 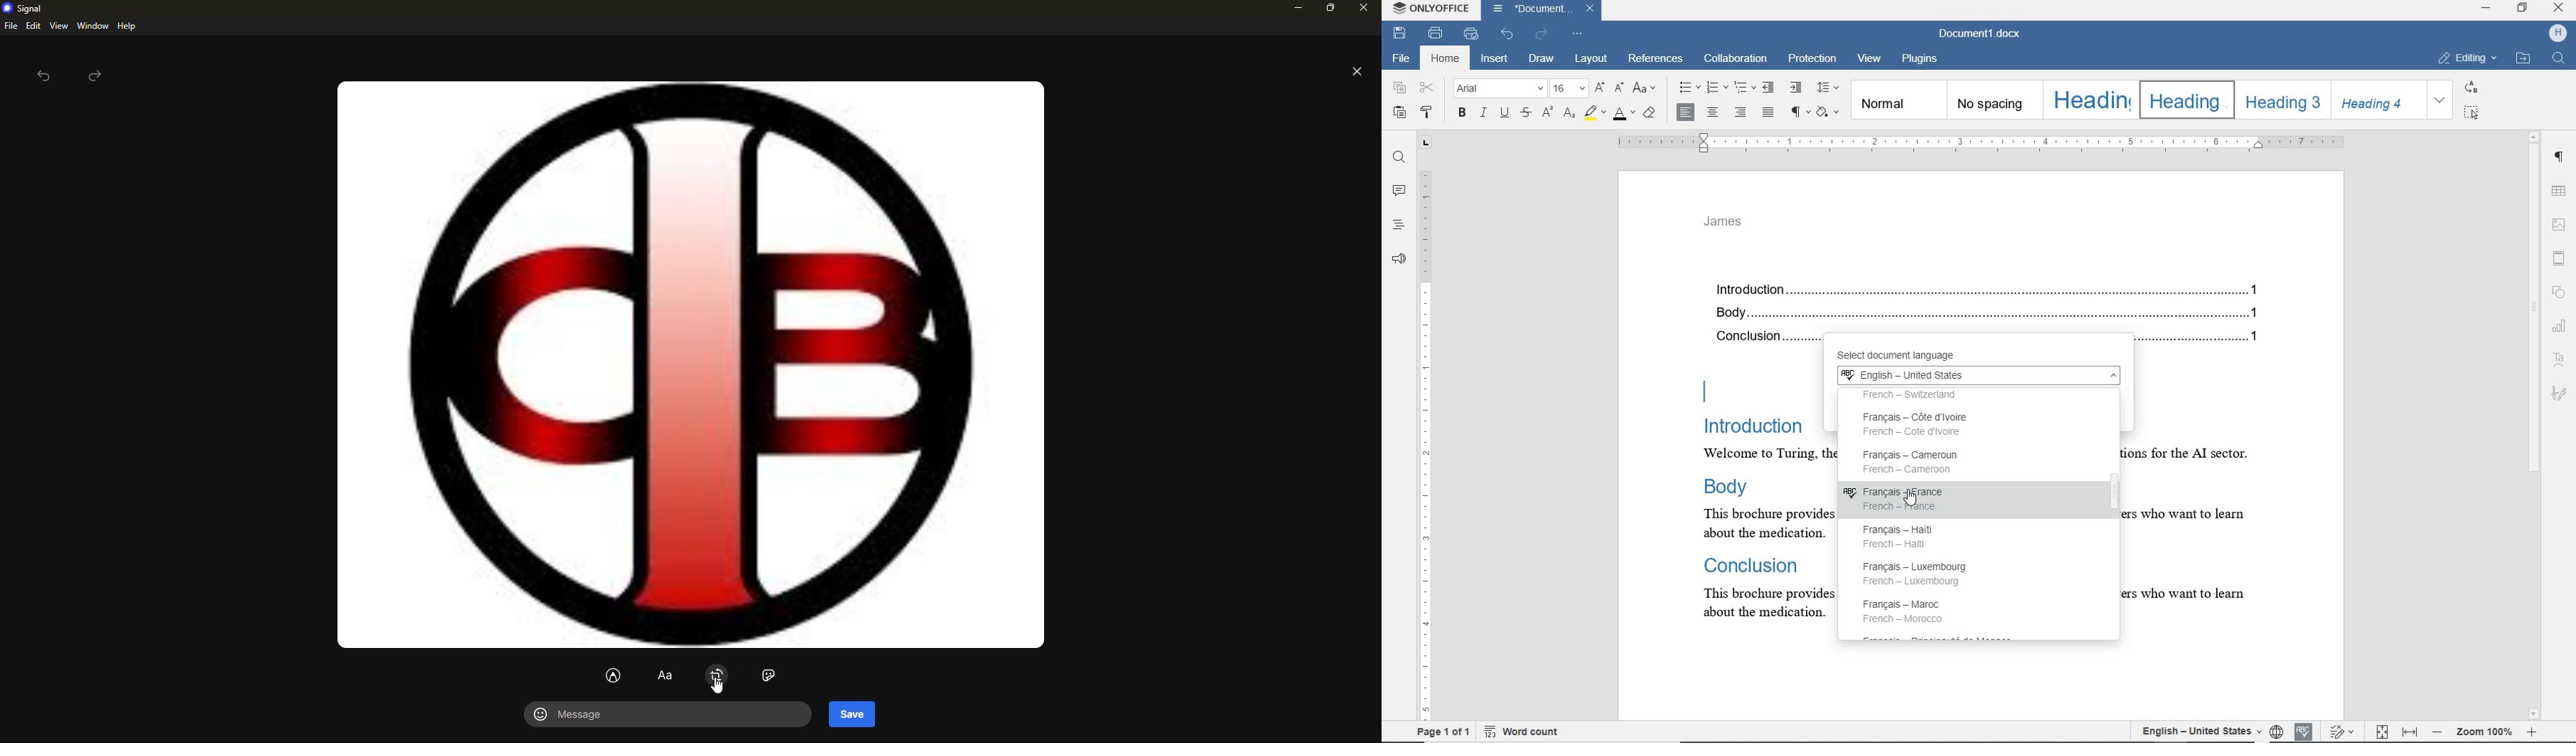 I want to click on document name, so click(x=1983, y=32).